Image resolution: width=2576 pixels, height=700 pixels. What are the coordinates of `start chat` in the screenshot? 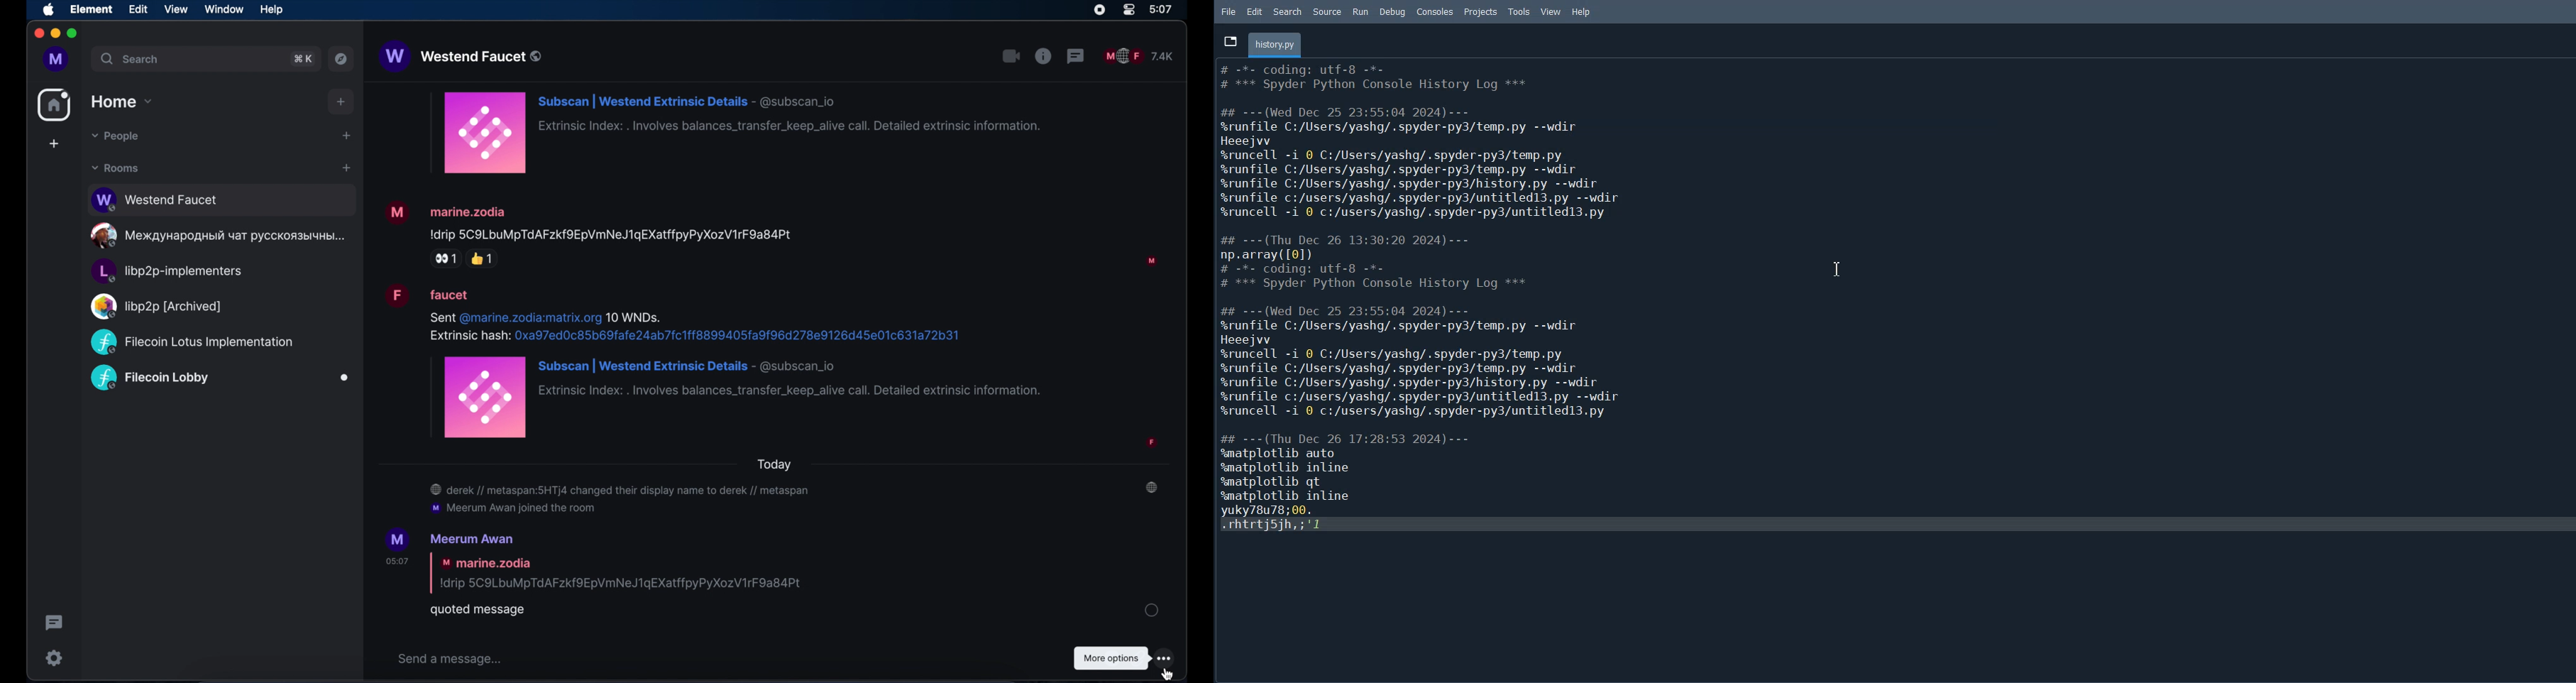 It's located at (346, 135).